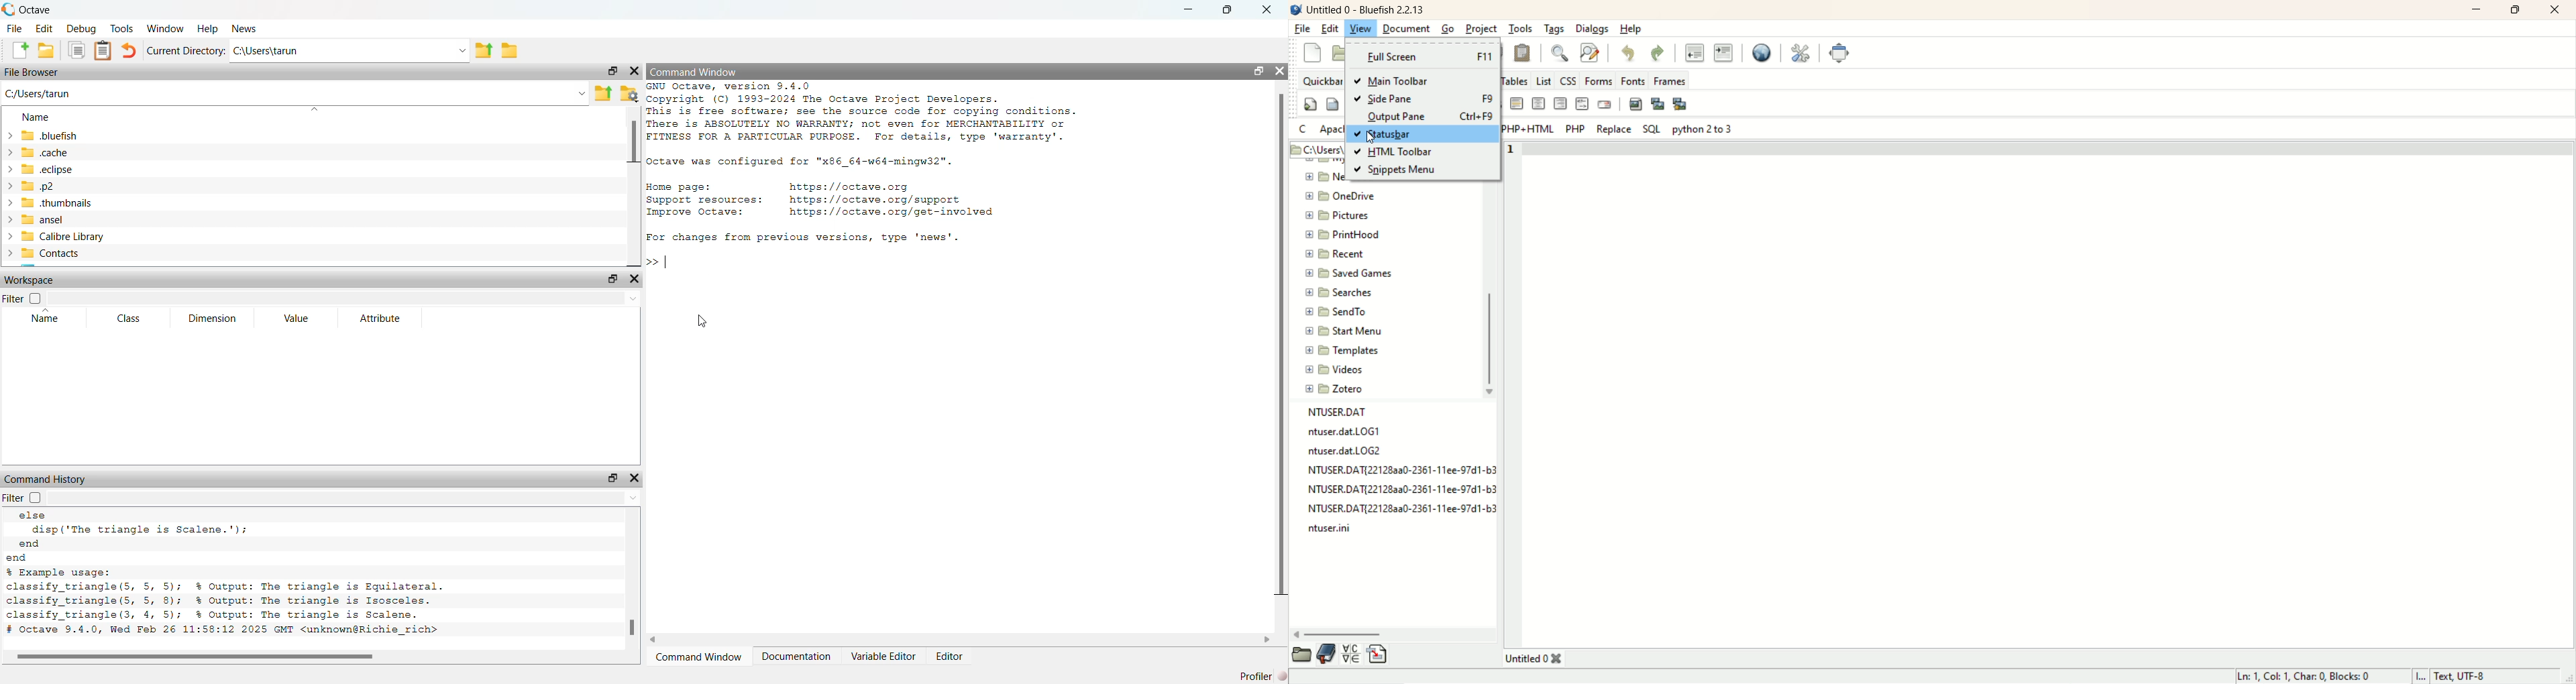 Image resolution: width=2576 pixels, height=700 pixels. What do you see at coordinates (43, 152) in the screenshot?
I see `.cache` at bounding box center [43, 152].